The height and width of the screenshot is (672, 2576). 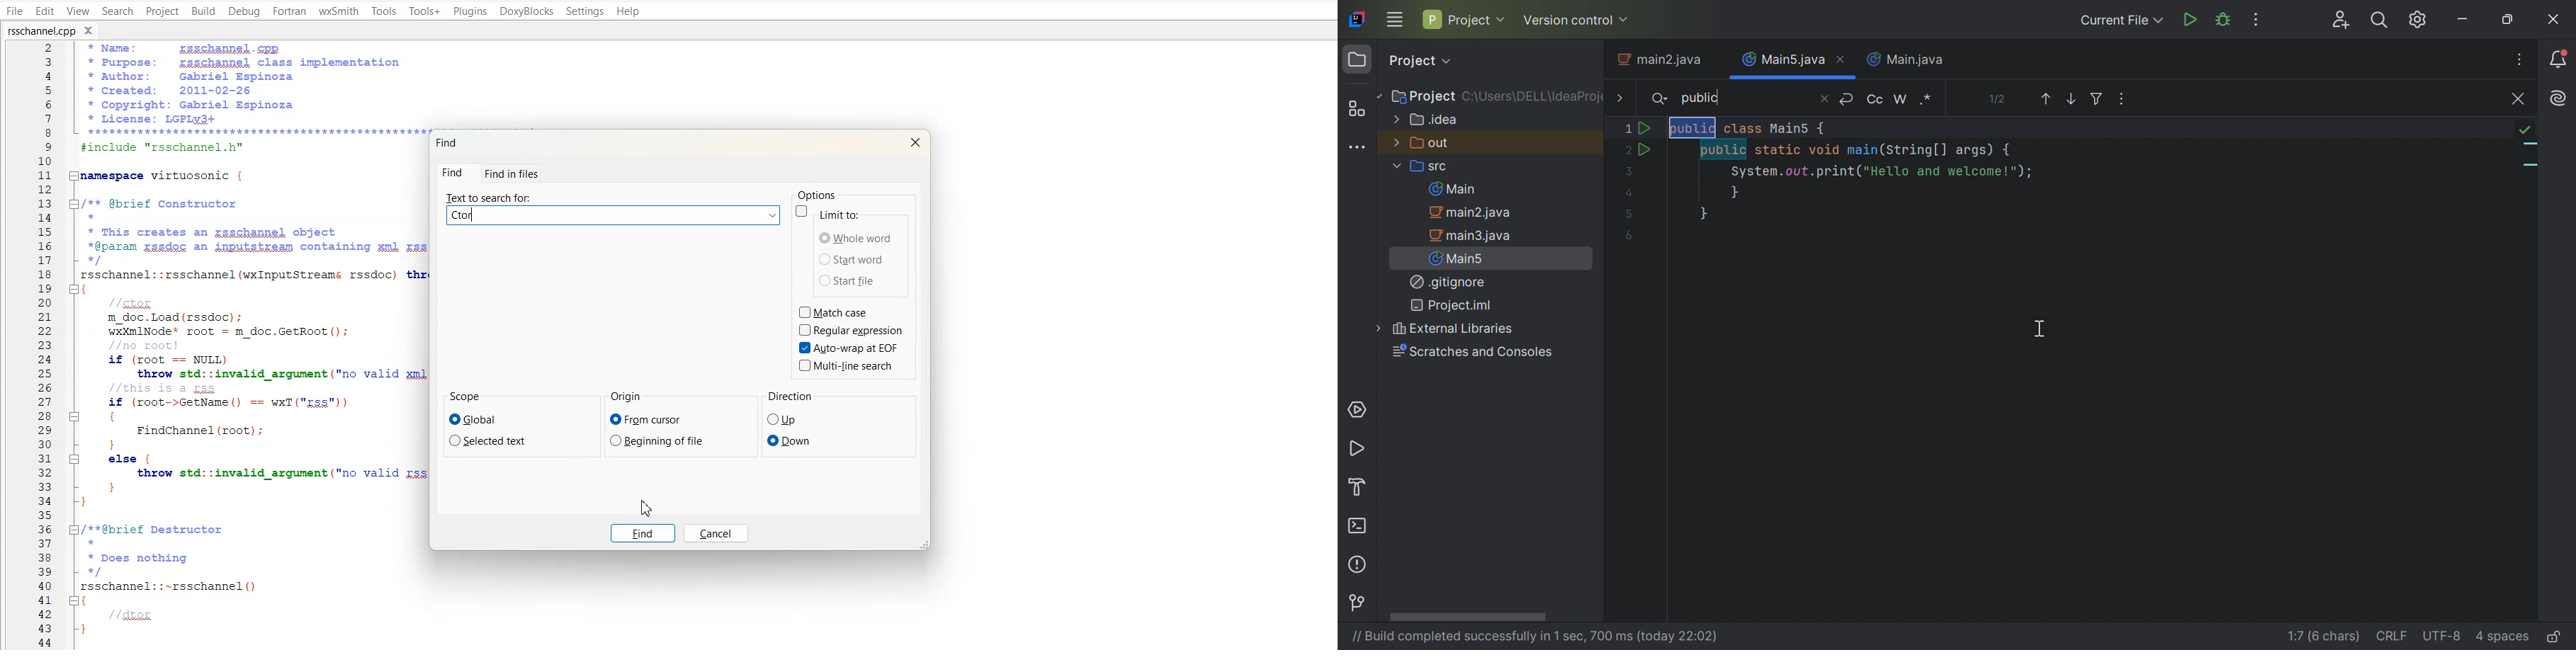 What do you see at coordinates (74, 288) in the screenshot?
I see `Collapse` at bounding box center [74, 288].